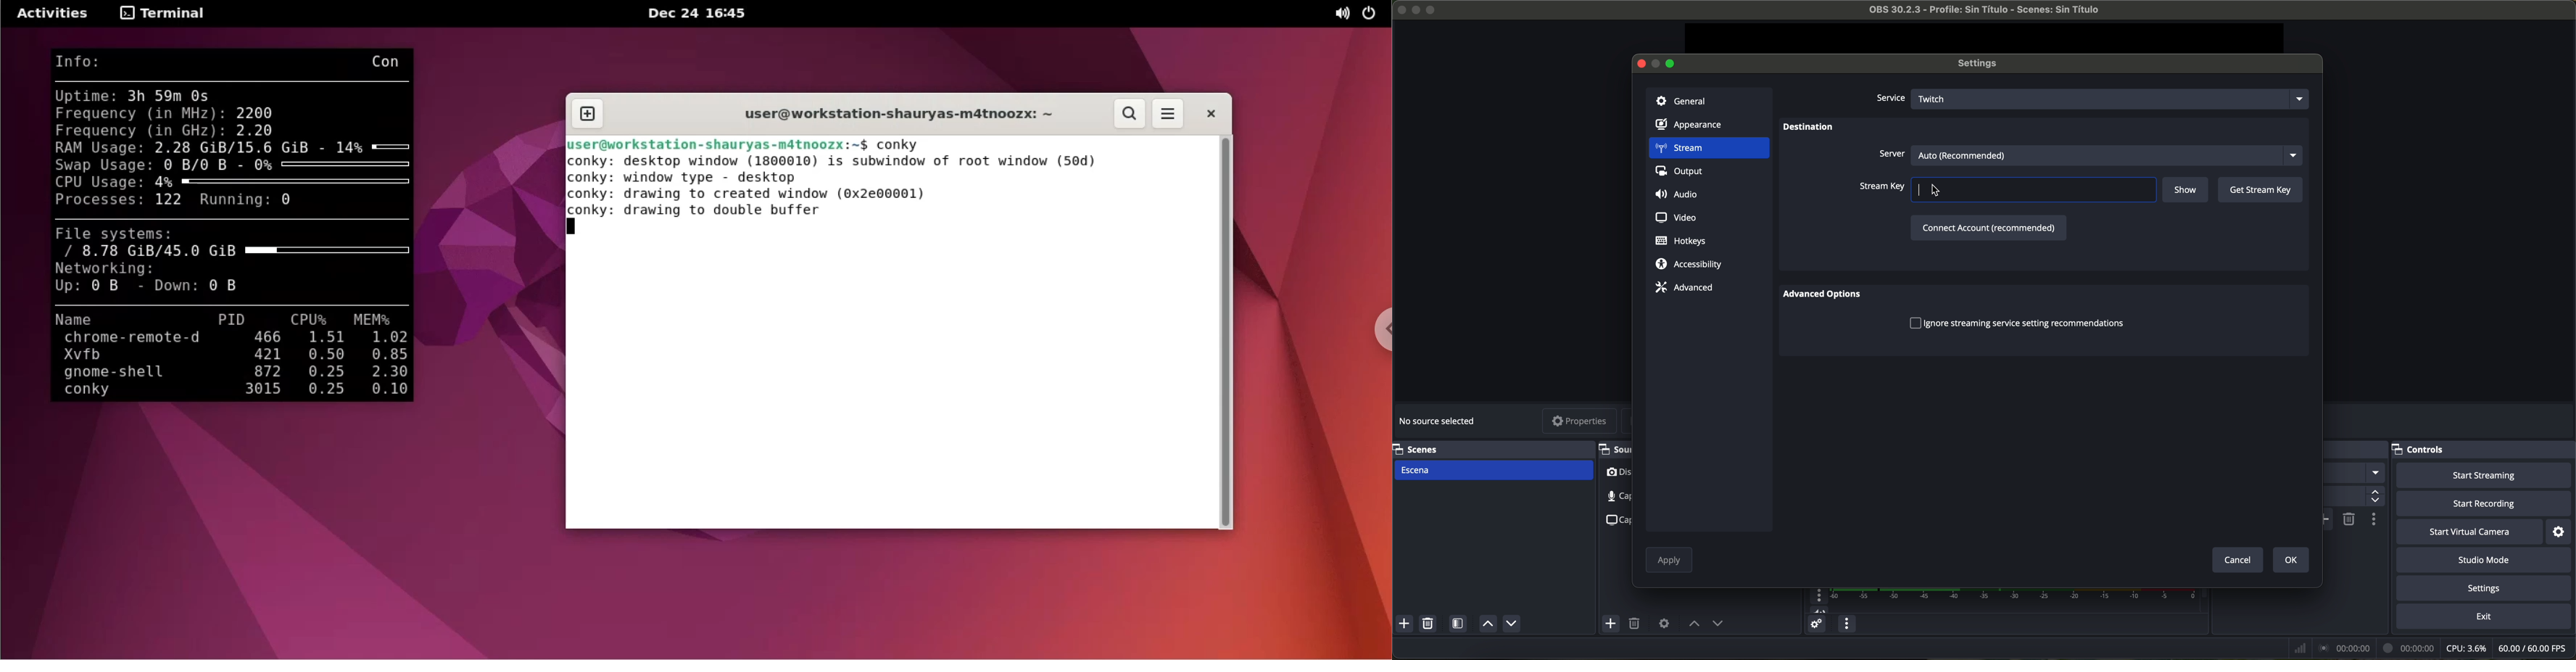  Describe the element at coordinates (1486, 625) in the screenshot. I see `move source up` at that location.